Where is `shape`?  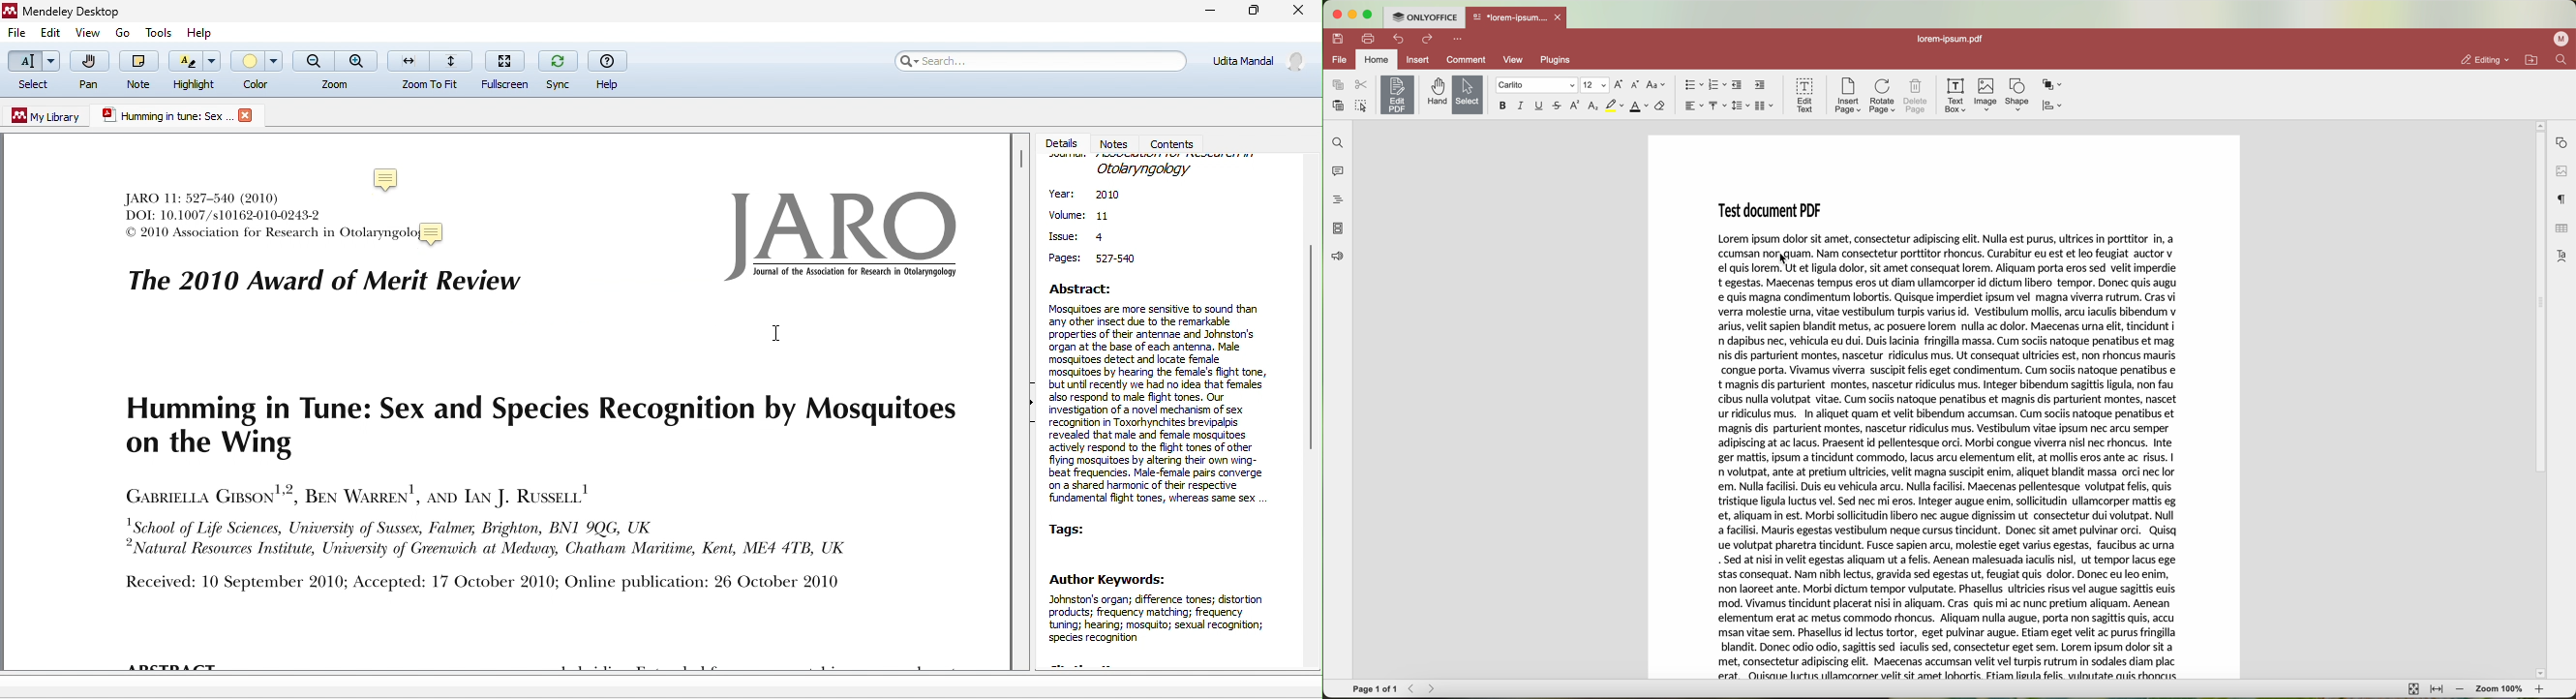 shape is located at coordinates (2016, 94).